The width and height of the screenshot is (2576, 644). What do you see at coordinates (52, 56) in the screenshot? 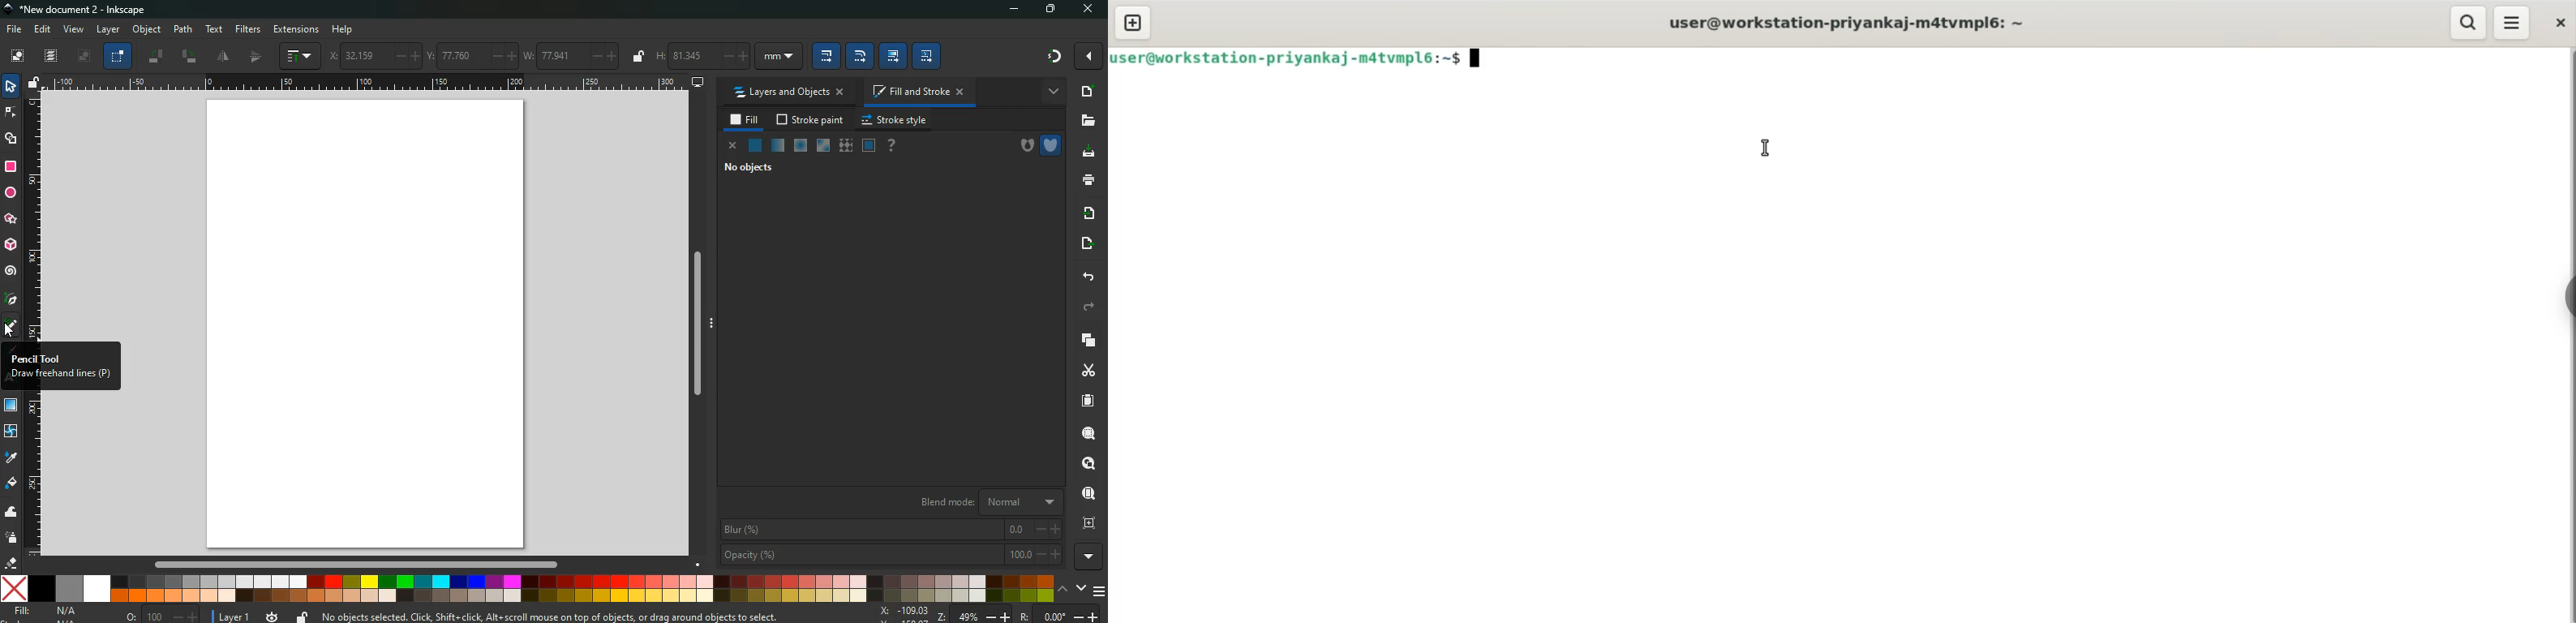
I see `layers` at bounding box center [52, 56].